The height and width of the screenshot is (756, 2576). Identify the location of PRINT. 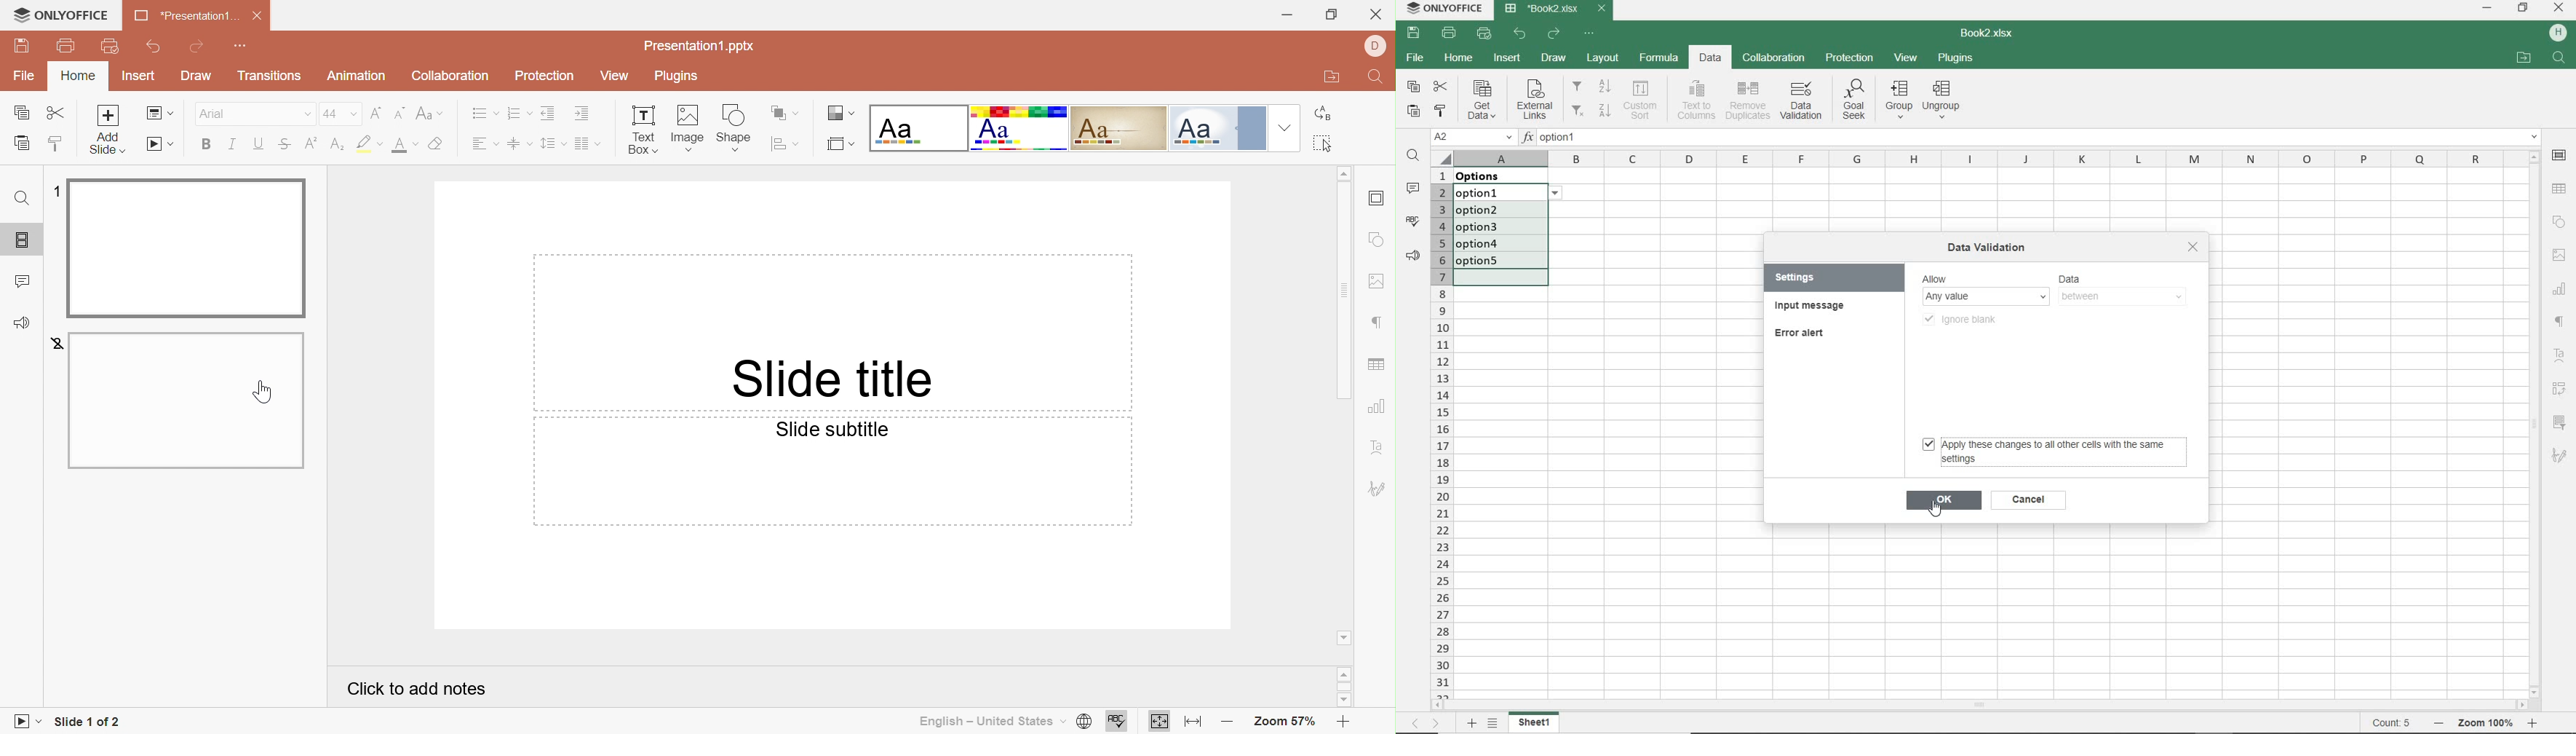
(1448, 34).